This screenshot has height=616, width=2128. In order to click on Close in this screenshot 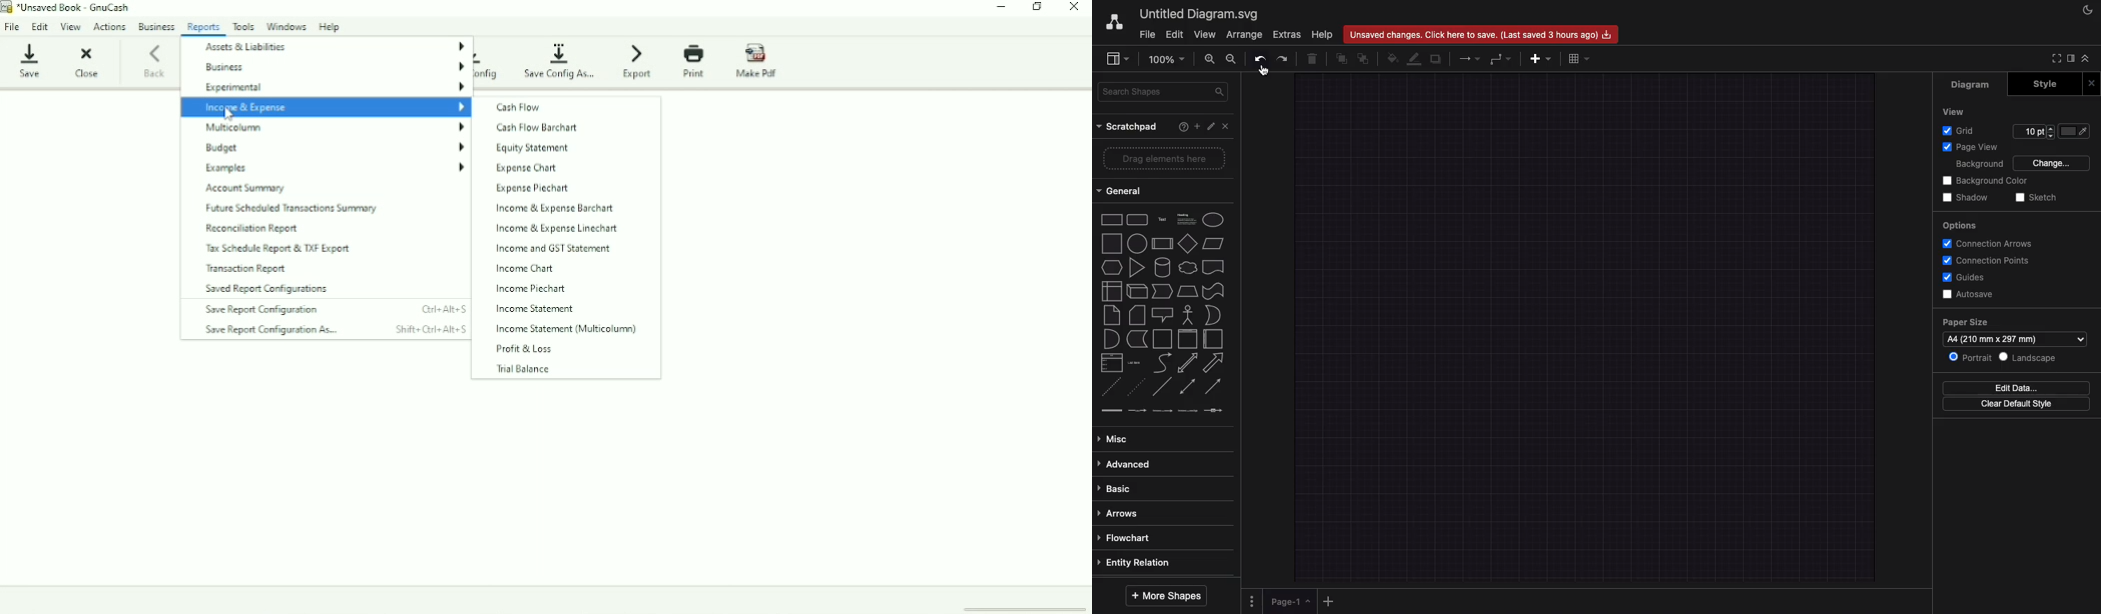, I will do `click(85, 61)`.